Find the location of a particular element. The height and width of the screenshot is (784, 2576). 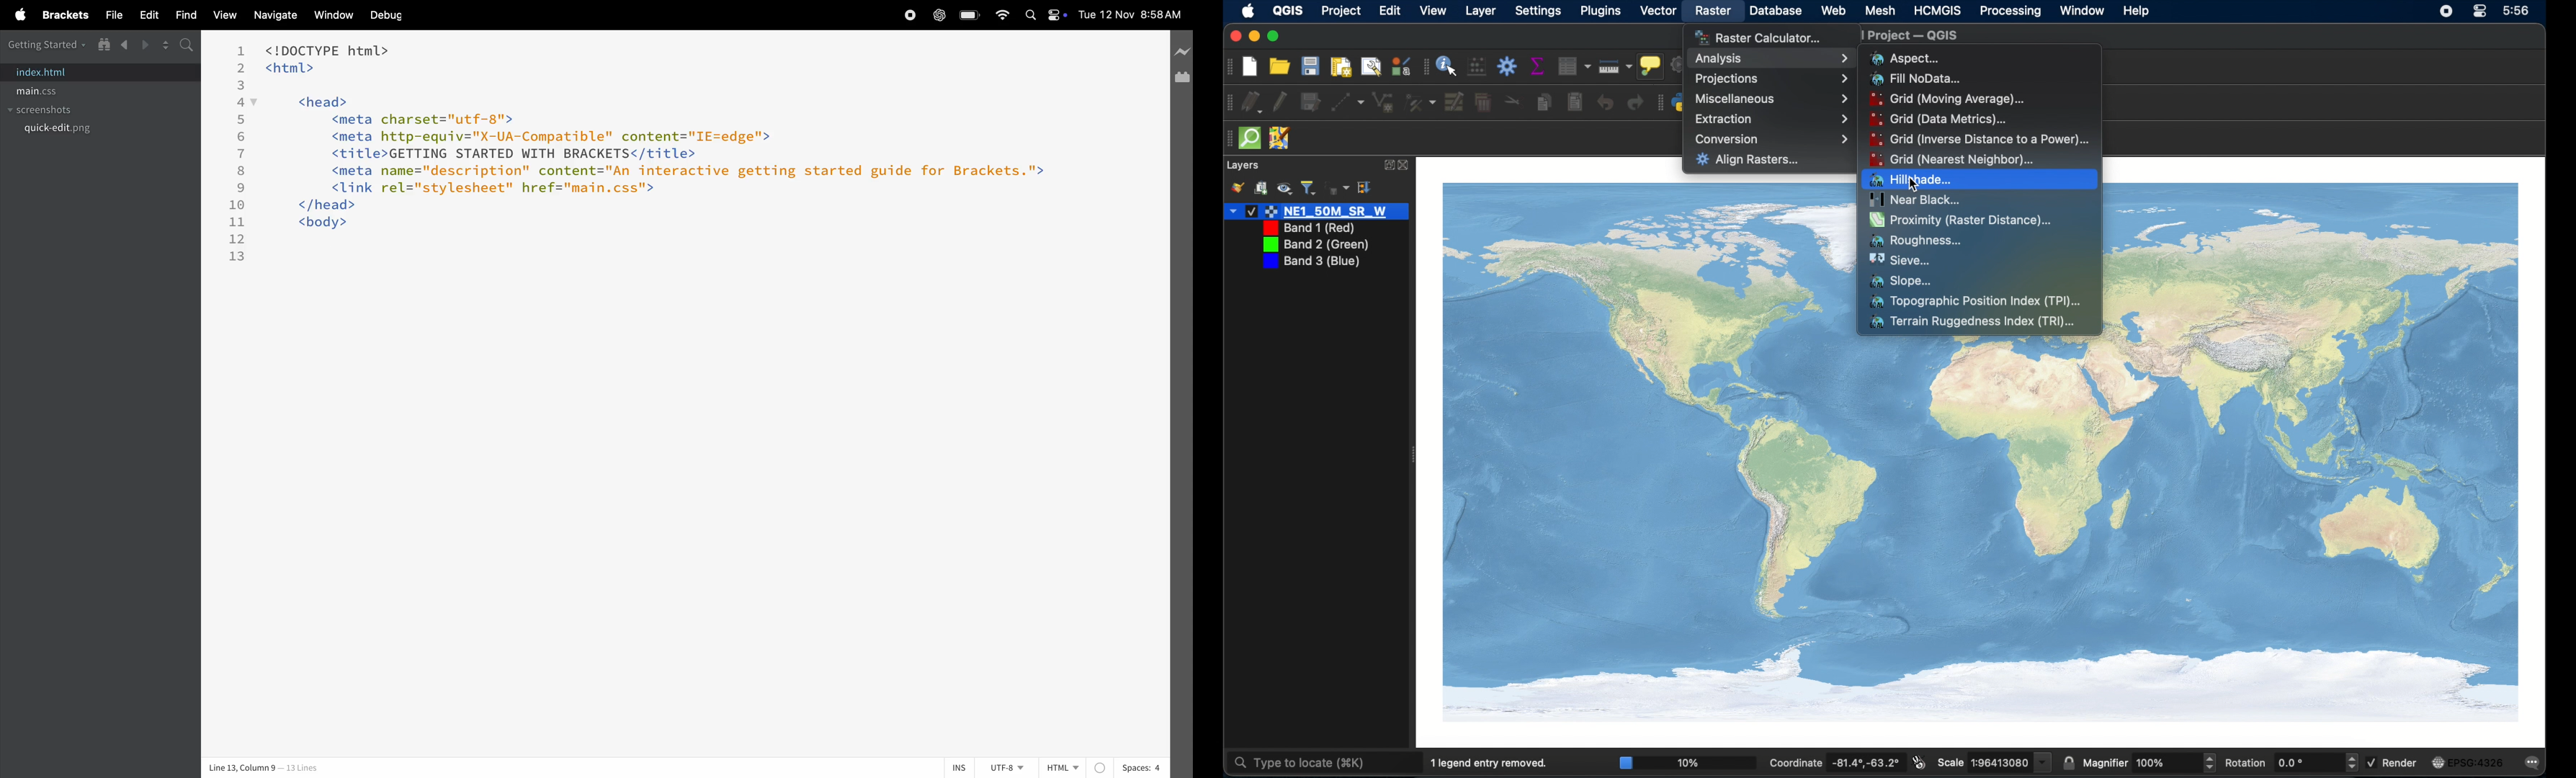

save is located at coordinates (1310, 66).